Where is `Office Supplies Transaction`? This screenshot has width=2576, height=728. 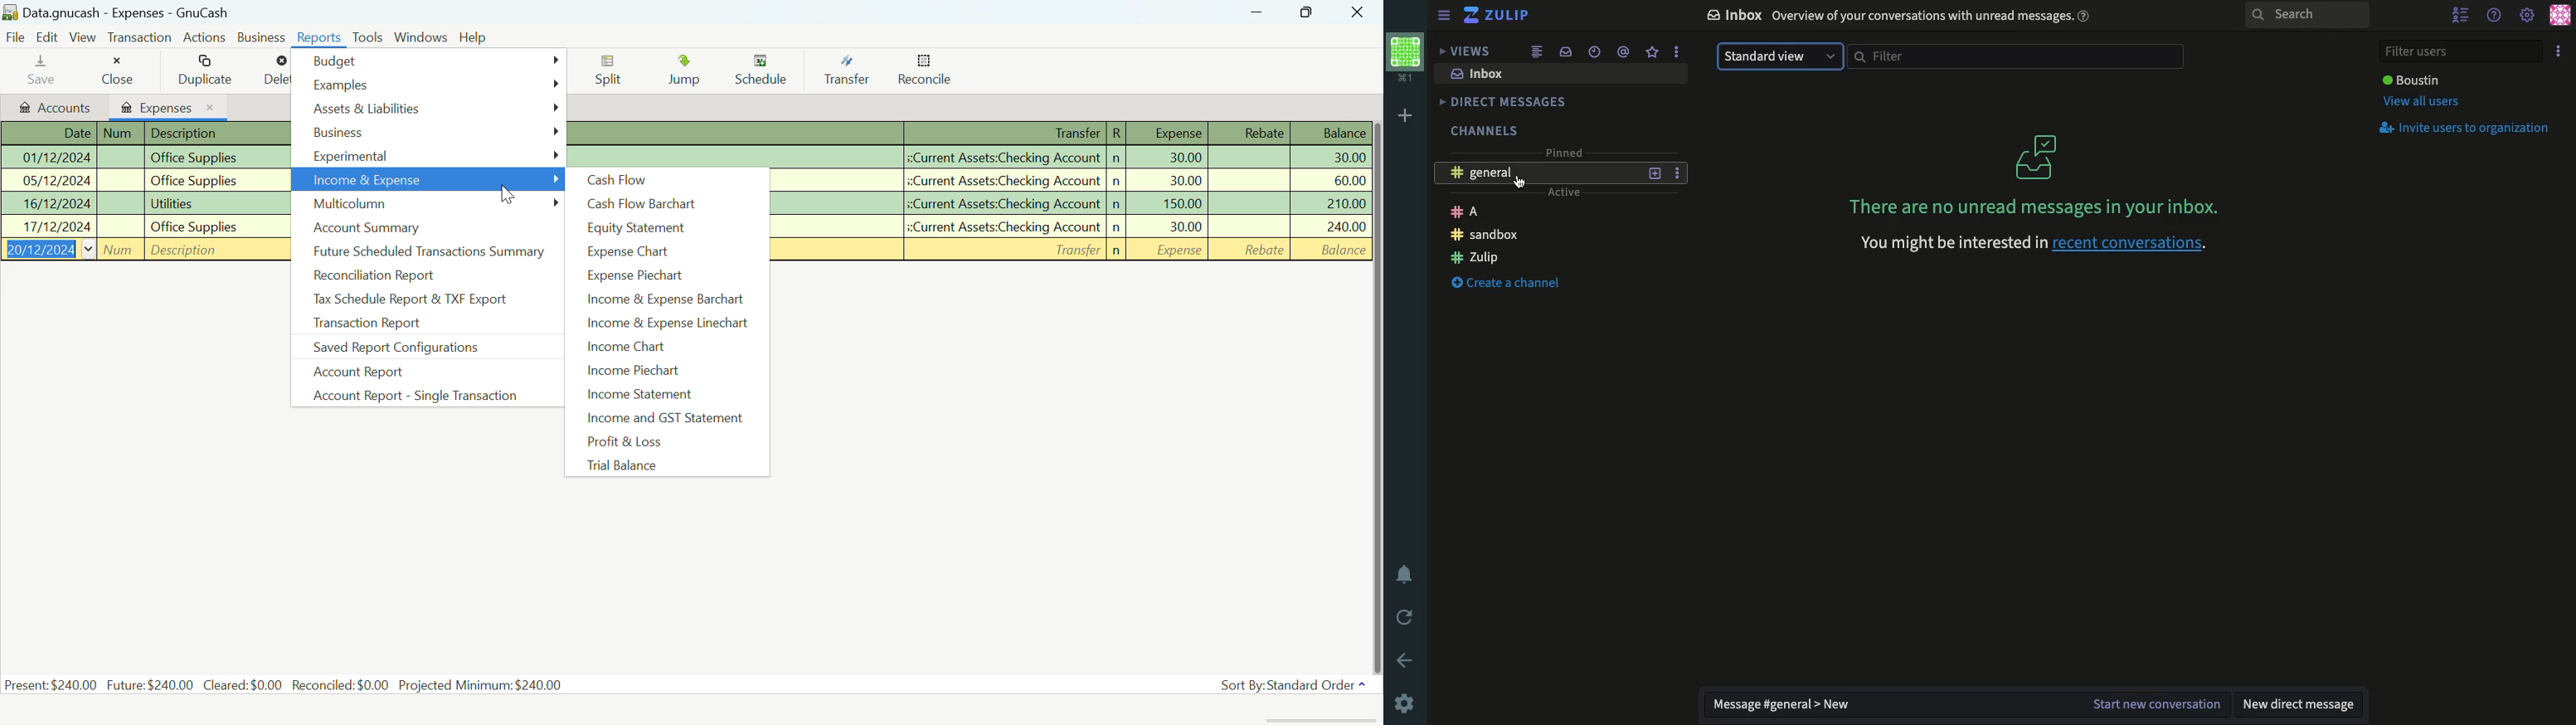
Office Supplies Transaction is located at coordinates (140, 159).